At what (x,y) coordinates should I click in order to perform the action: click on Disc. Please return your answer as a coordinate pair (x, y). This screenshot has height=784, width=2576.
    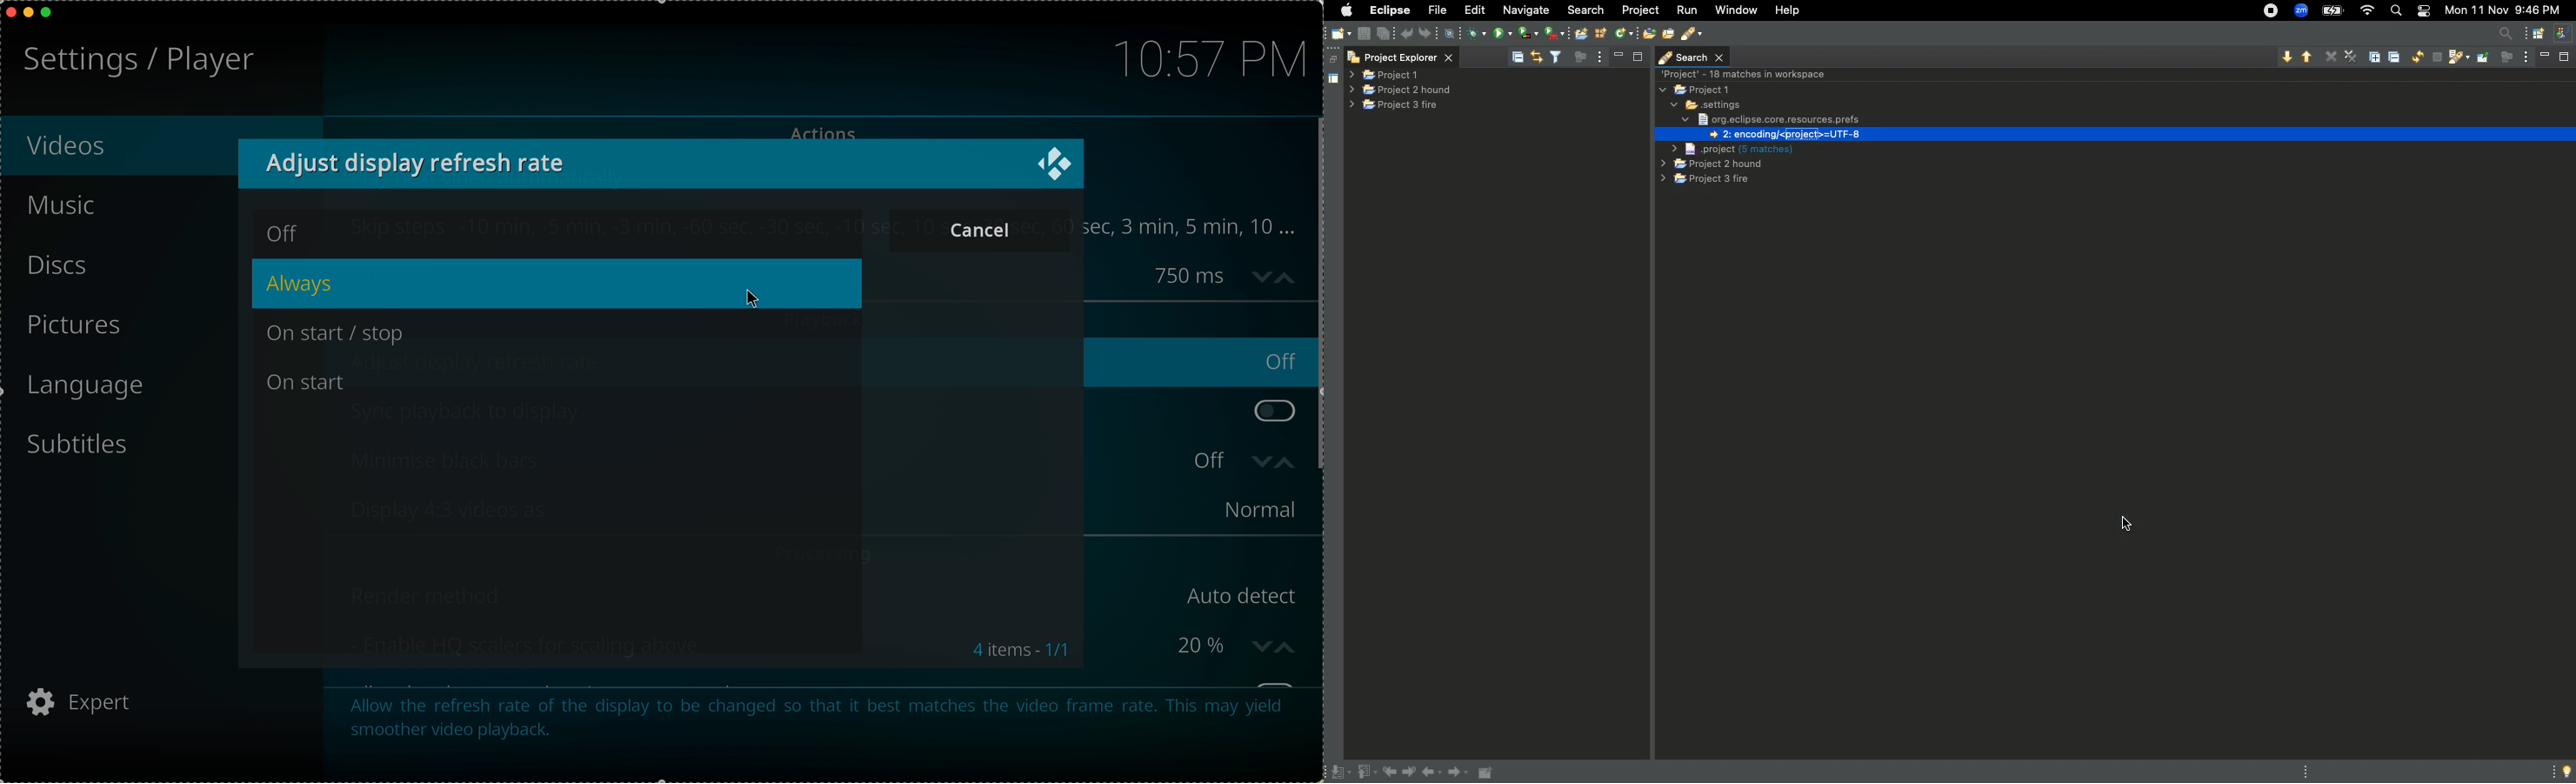
    Looking at the image, I should click on (56, 265).